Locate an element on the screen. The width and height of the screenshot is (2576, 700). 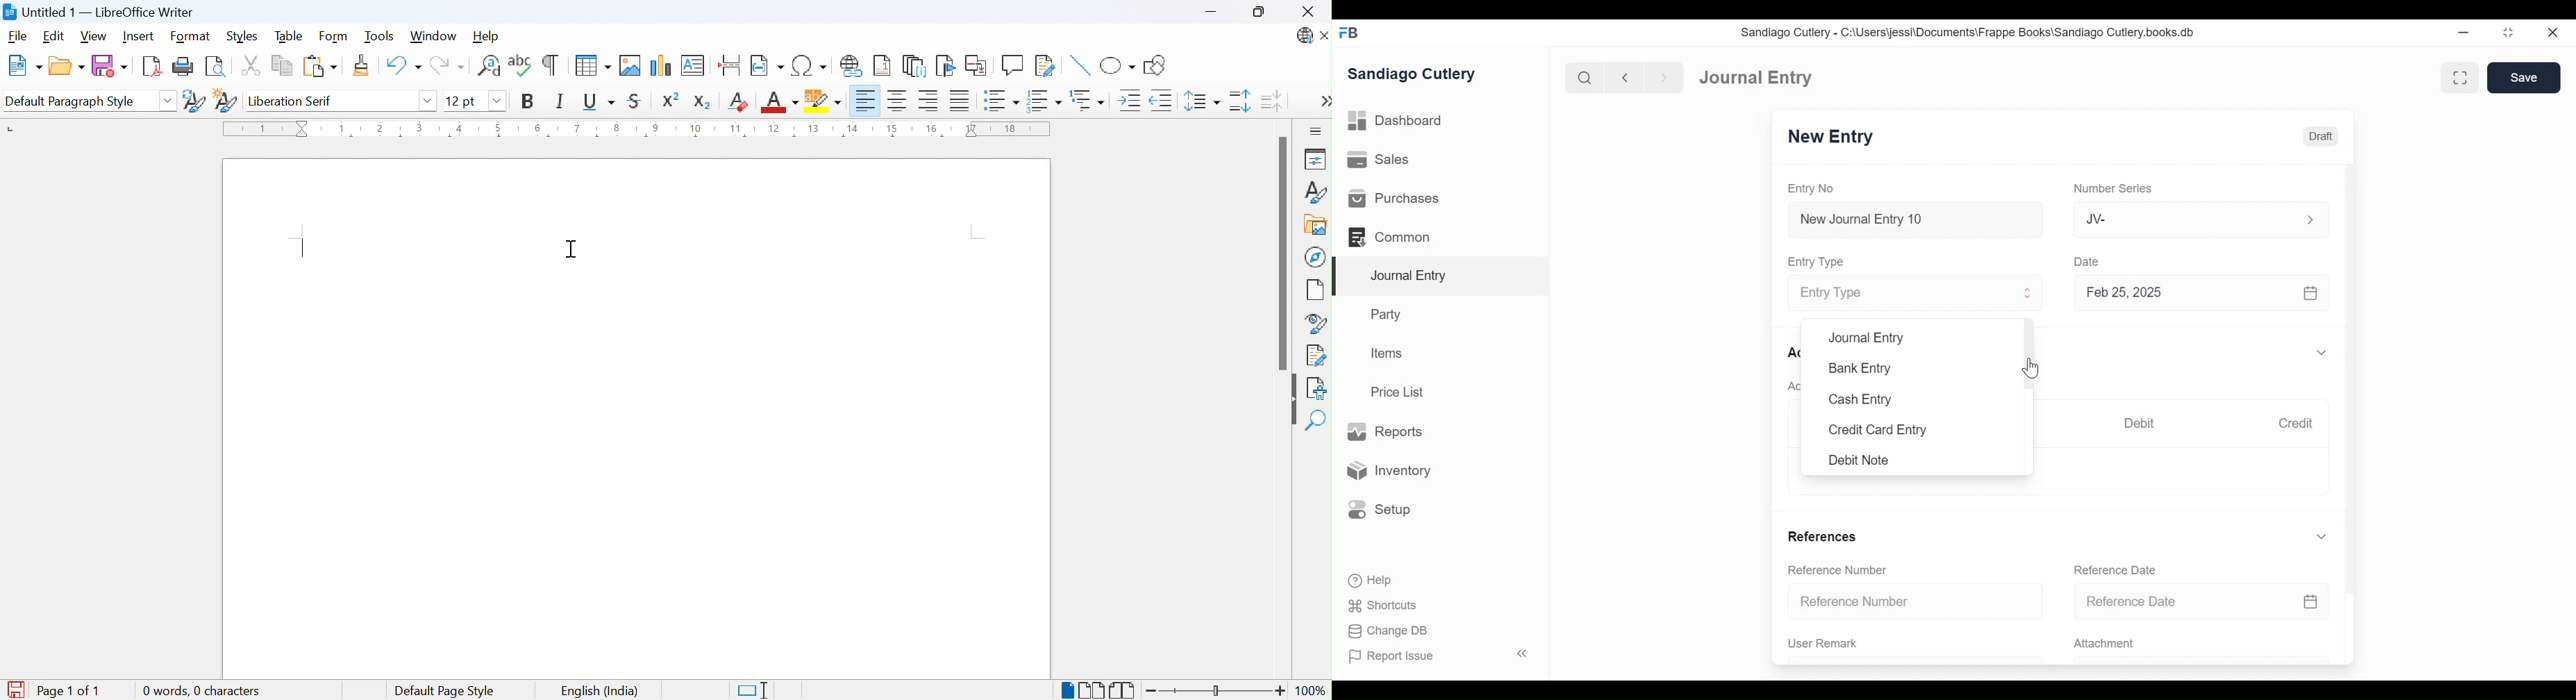
Open is located at coordinates (67, 63).